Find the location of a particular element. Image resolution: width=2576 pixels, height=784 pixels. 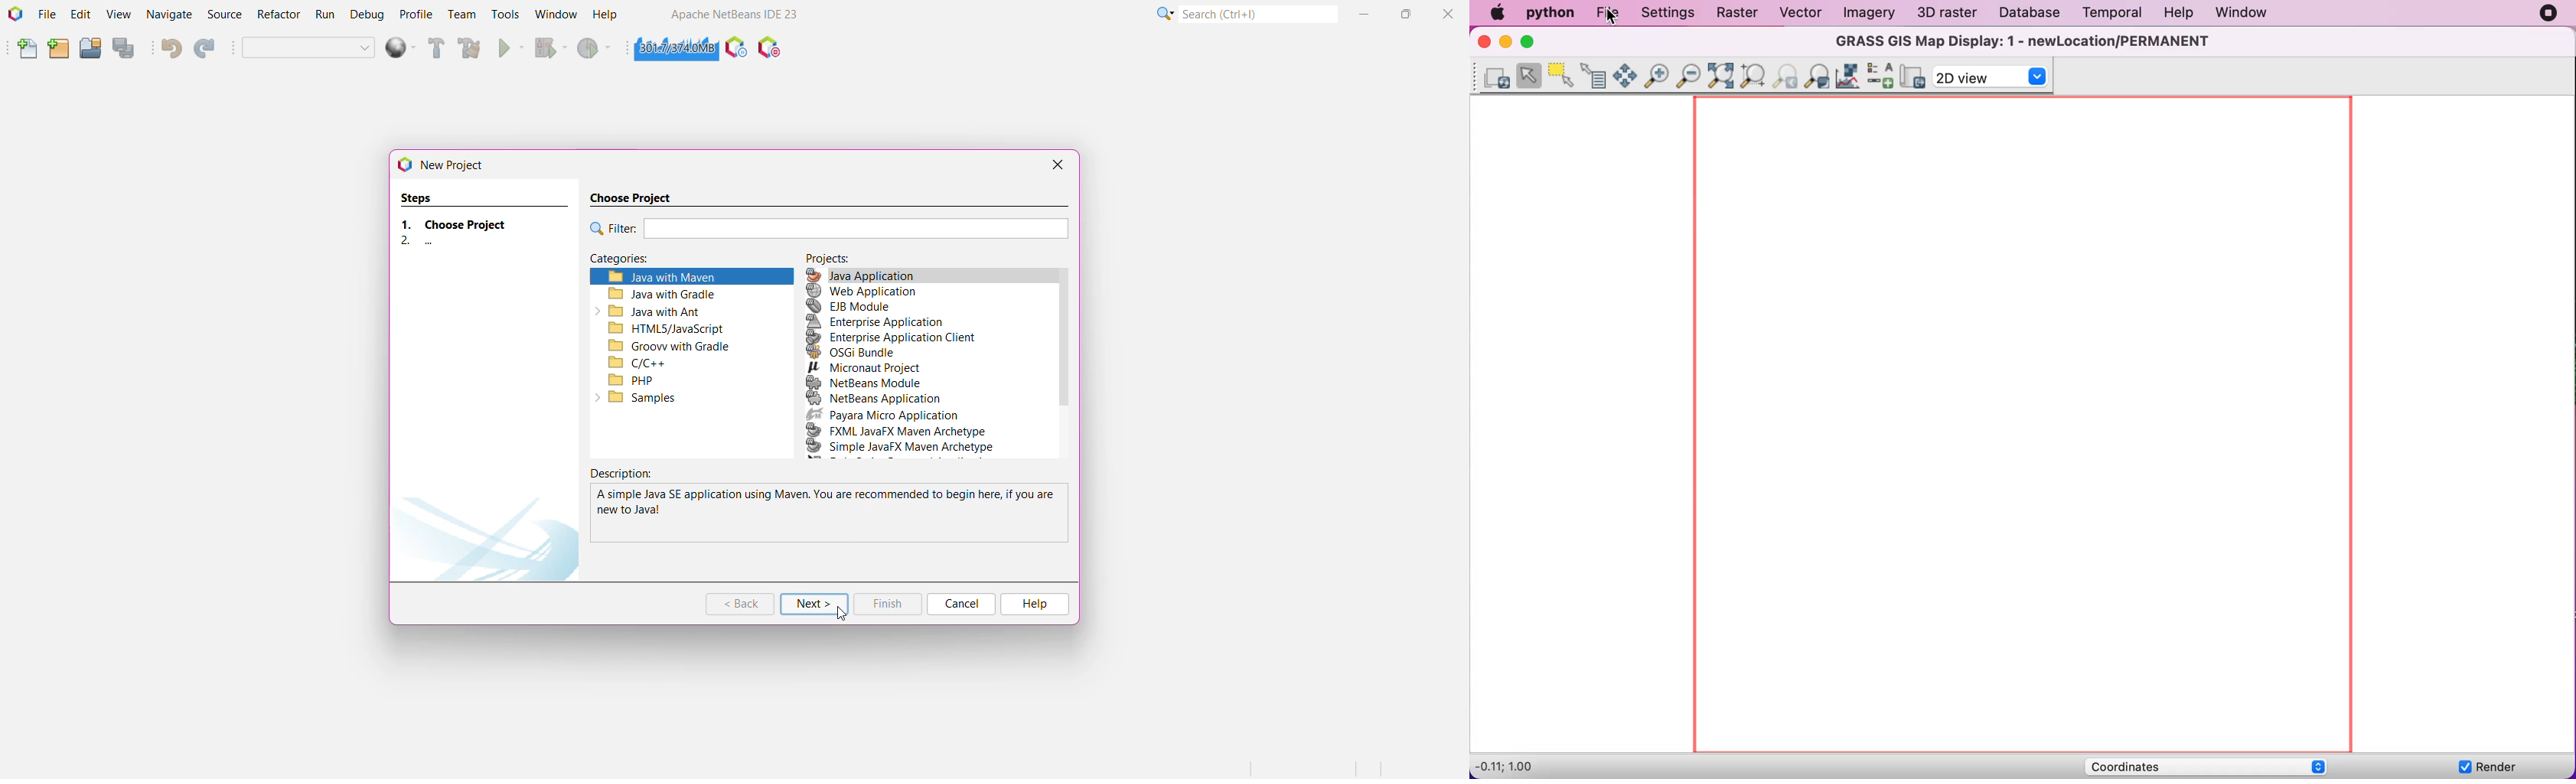

Java with Gradle is located at coordinates (693, 293).